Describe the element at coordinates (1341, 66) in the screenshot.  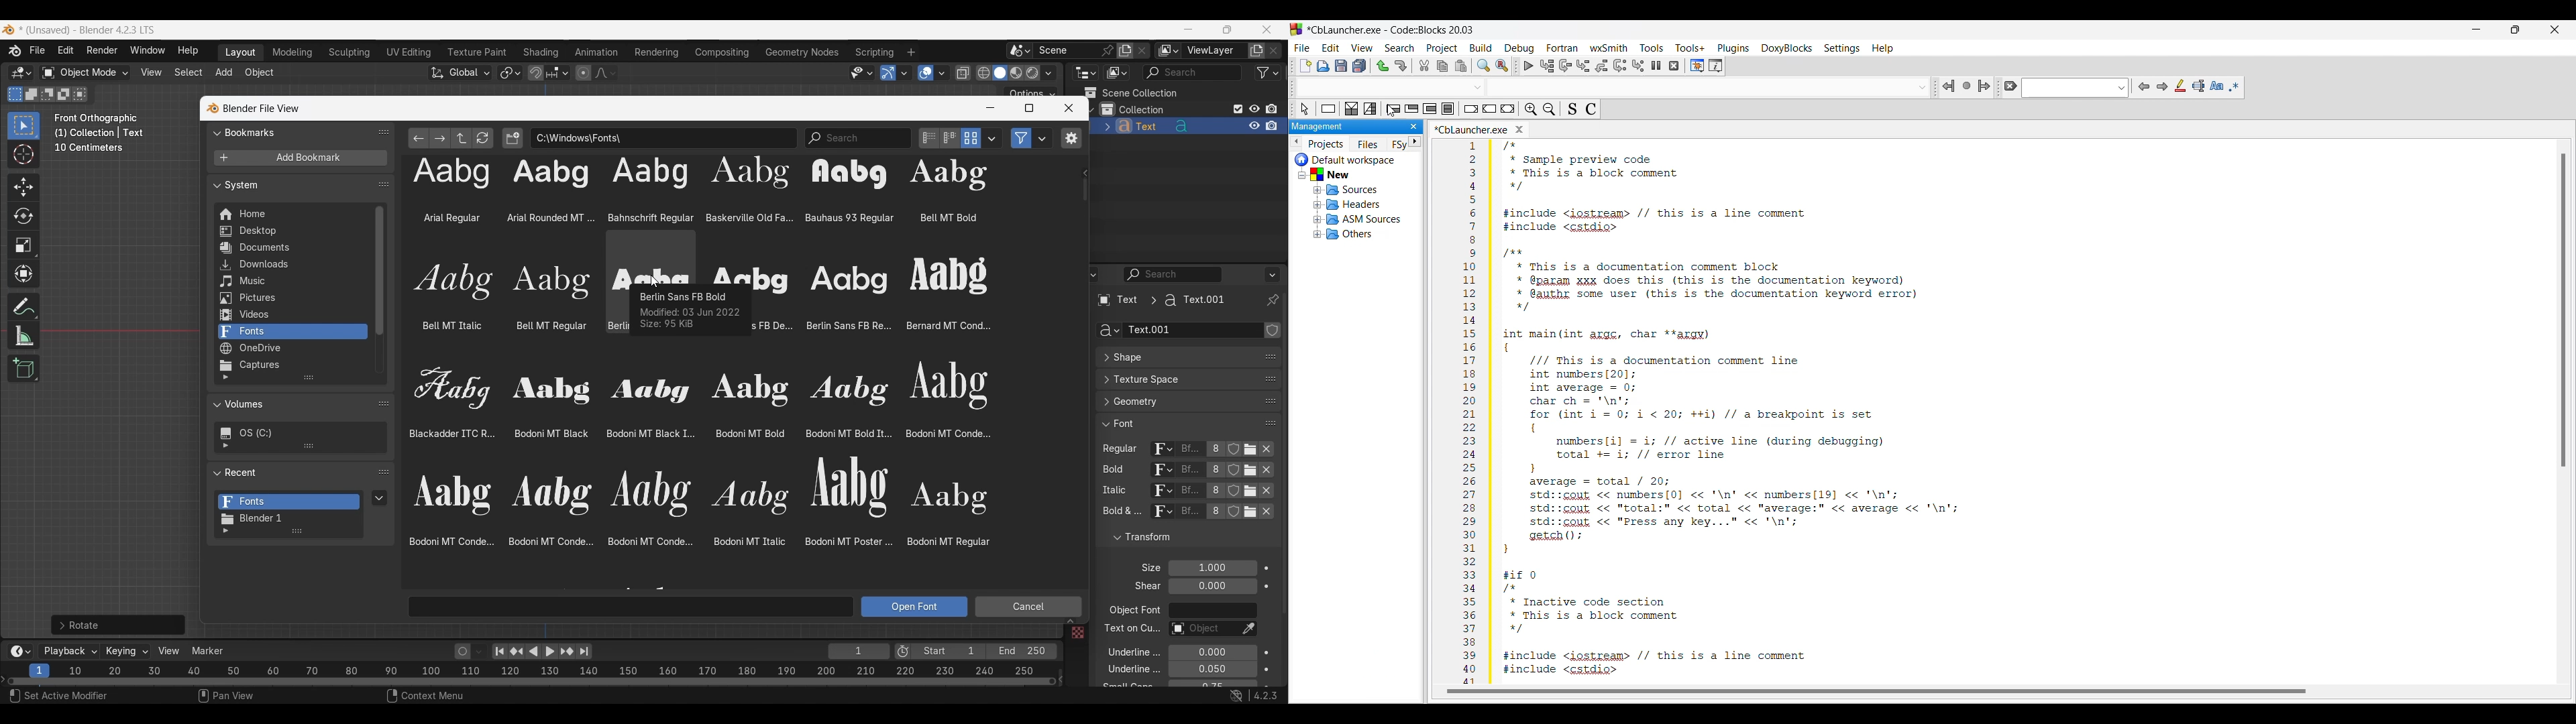
I see `Save` at that location.